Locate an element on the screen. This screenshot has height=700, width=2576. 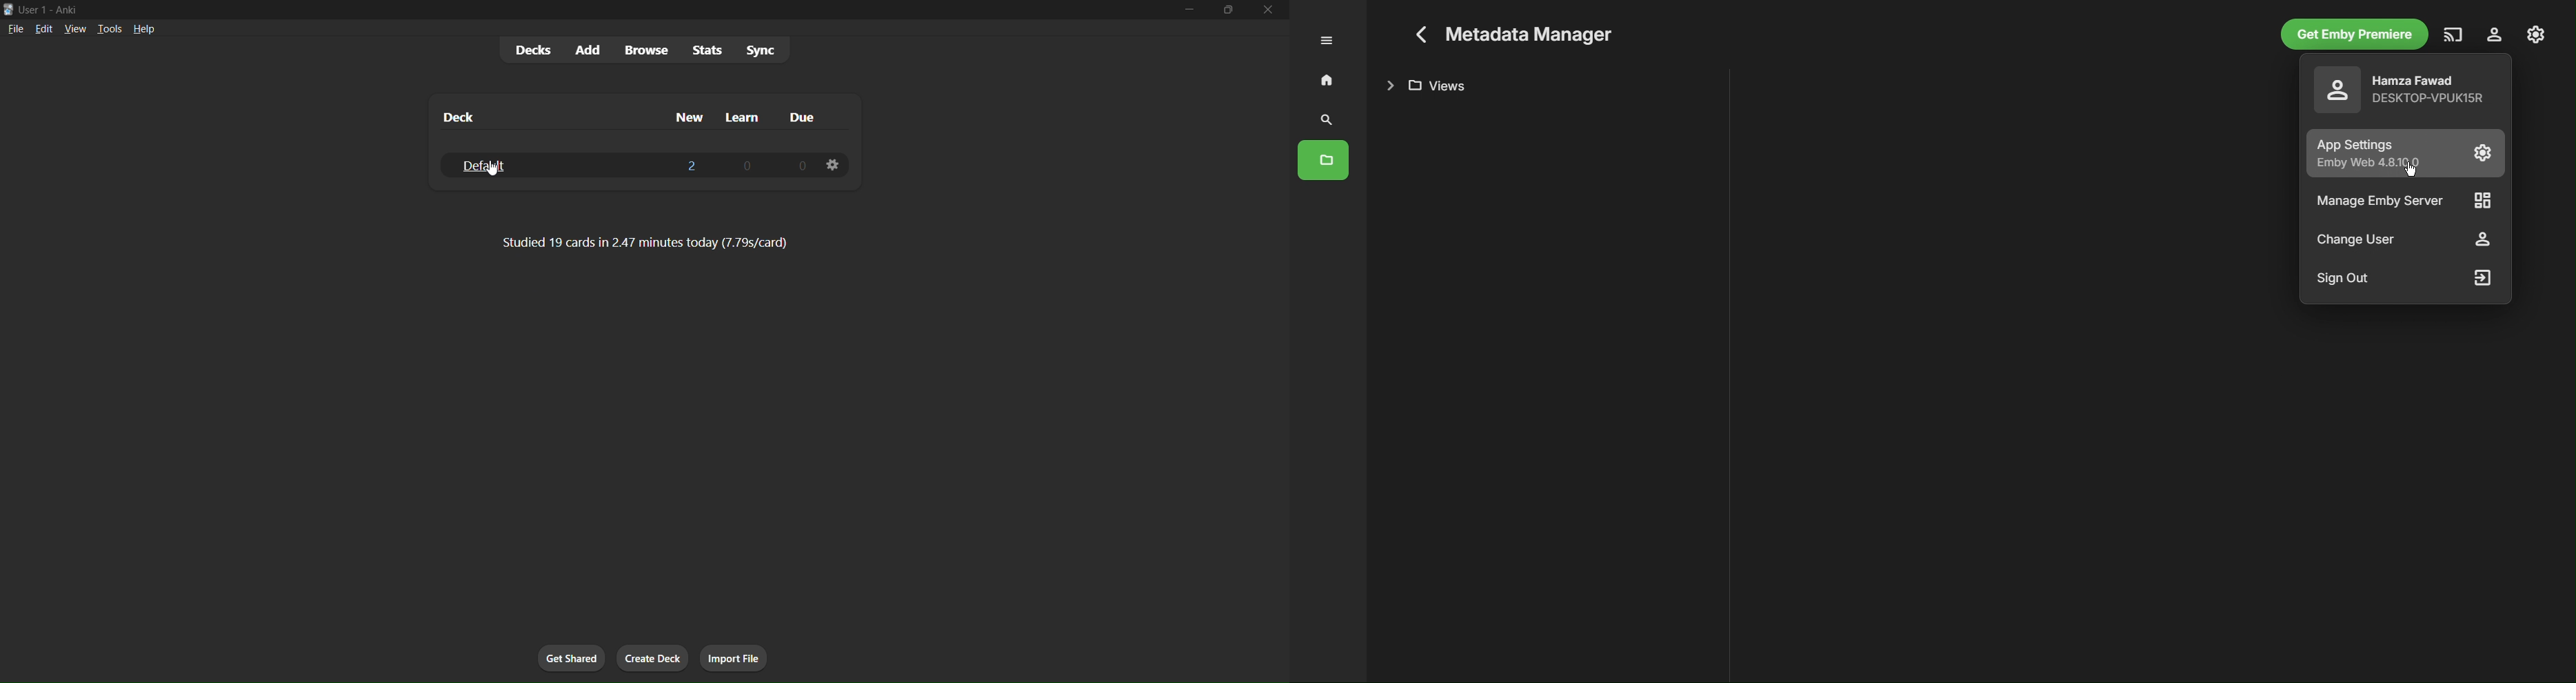
0 is located at coordinates (801, 166).